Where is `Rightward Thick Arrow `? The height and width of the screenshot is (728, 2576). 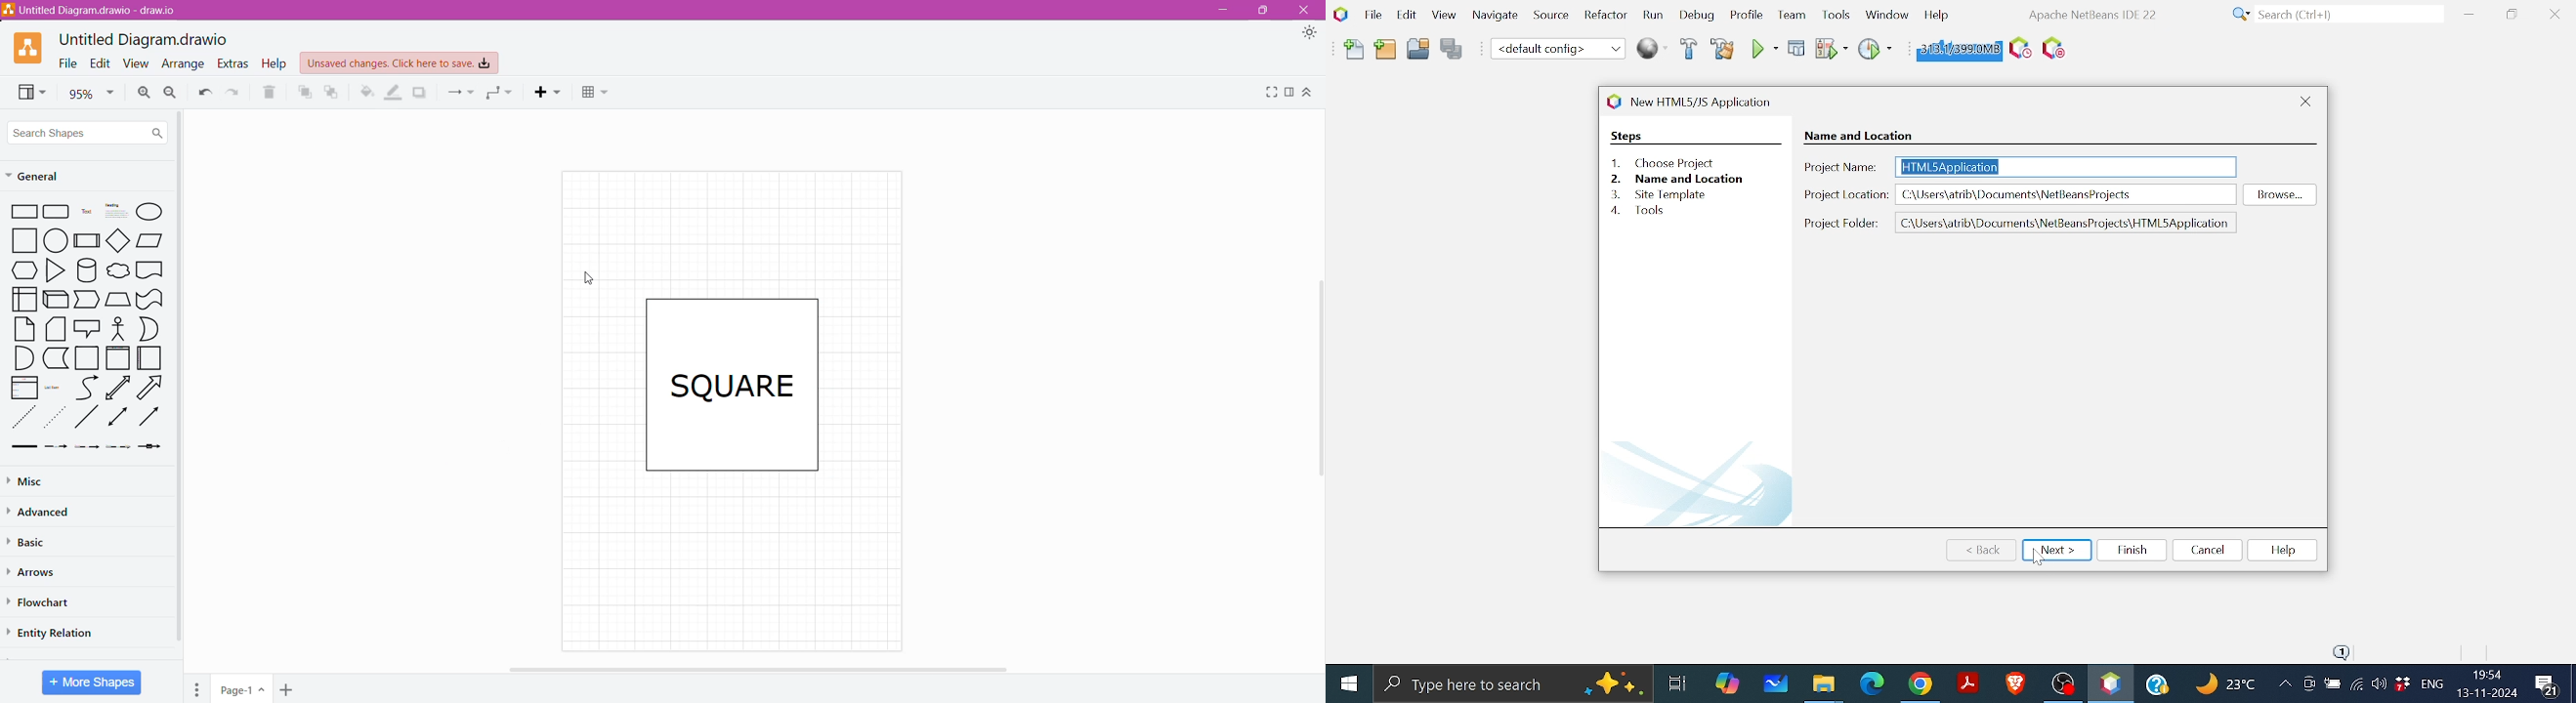
Rightward Thick Arrow  is located at coordinates (149, 417).